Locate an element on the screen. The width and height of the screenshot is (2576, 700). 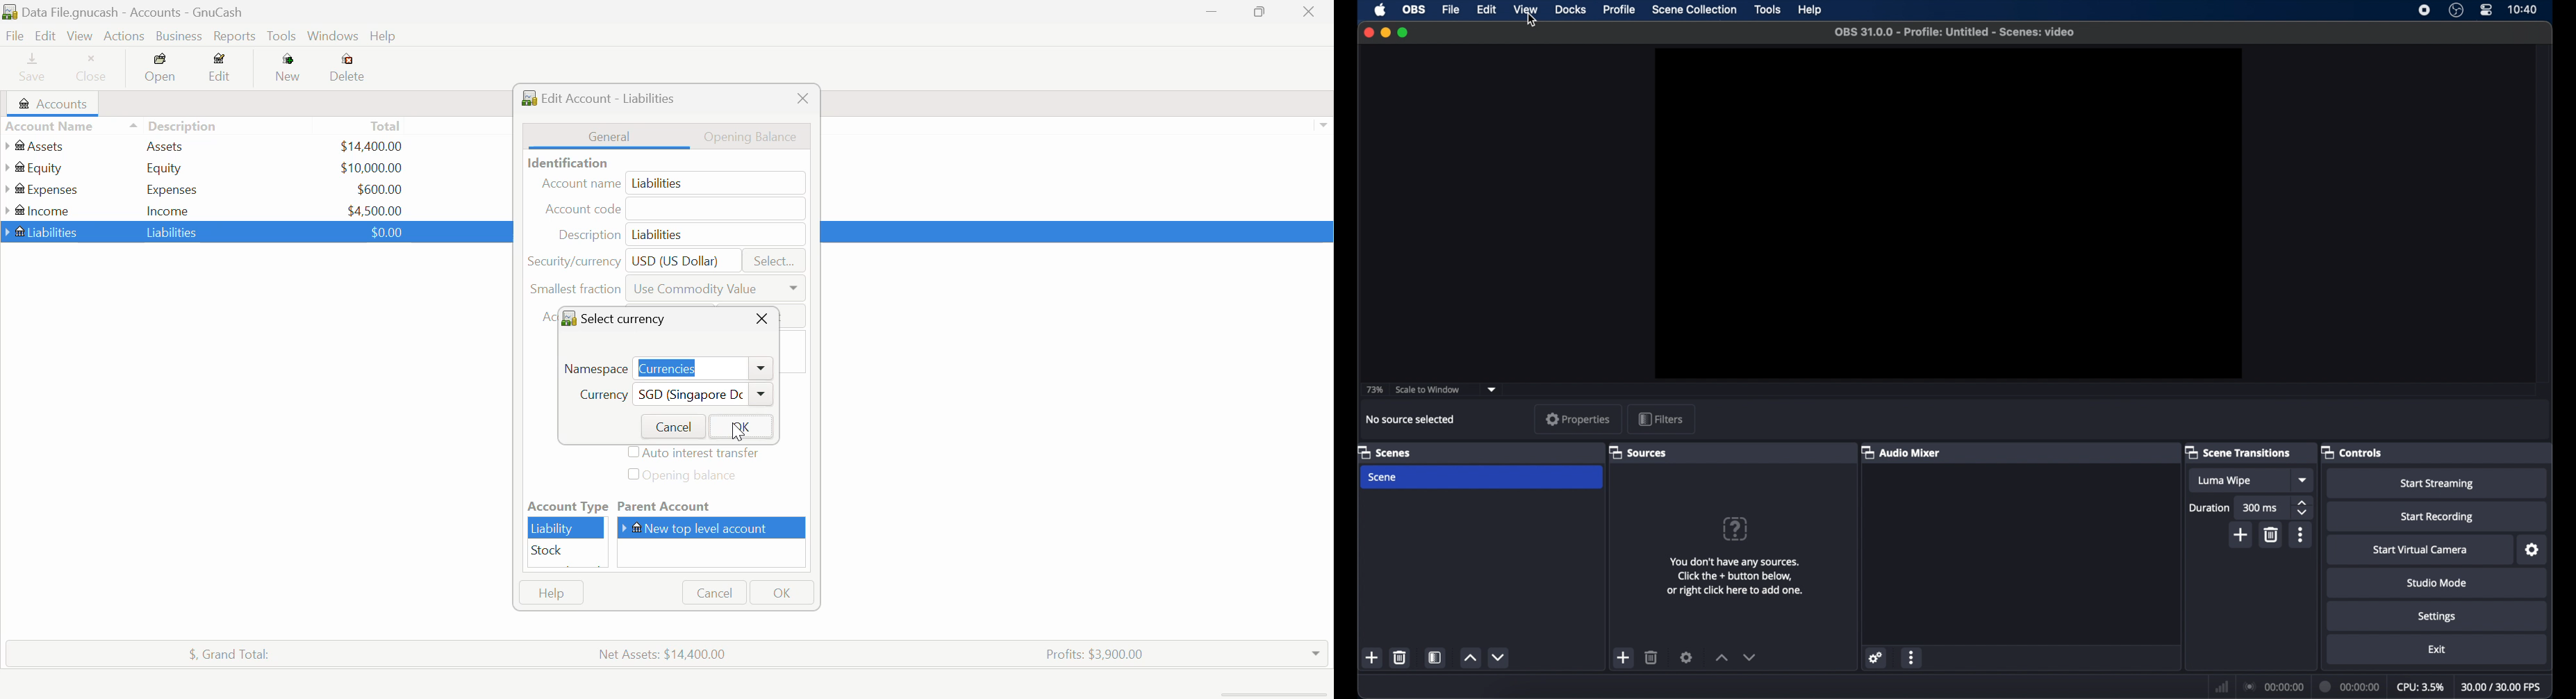
more options is located at coordinates (1911, 658).